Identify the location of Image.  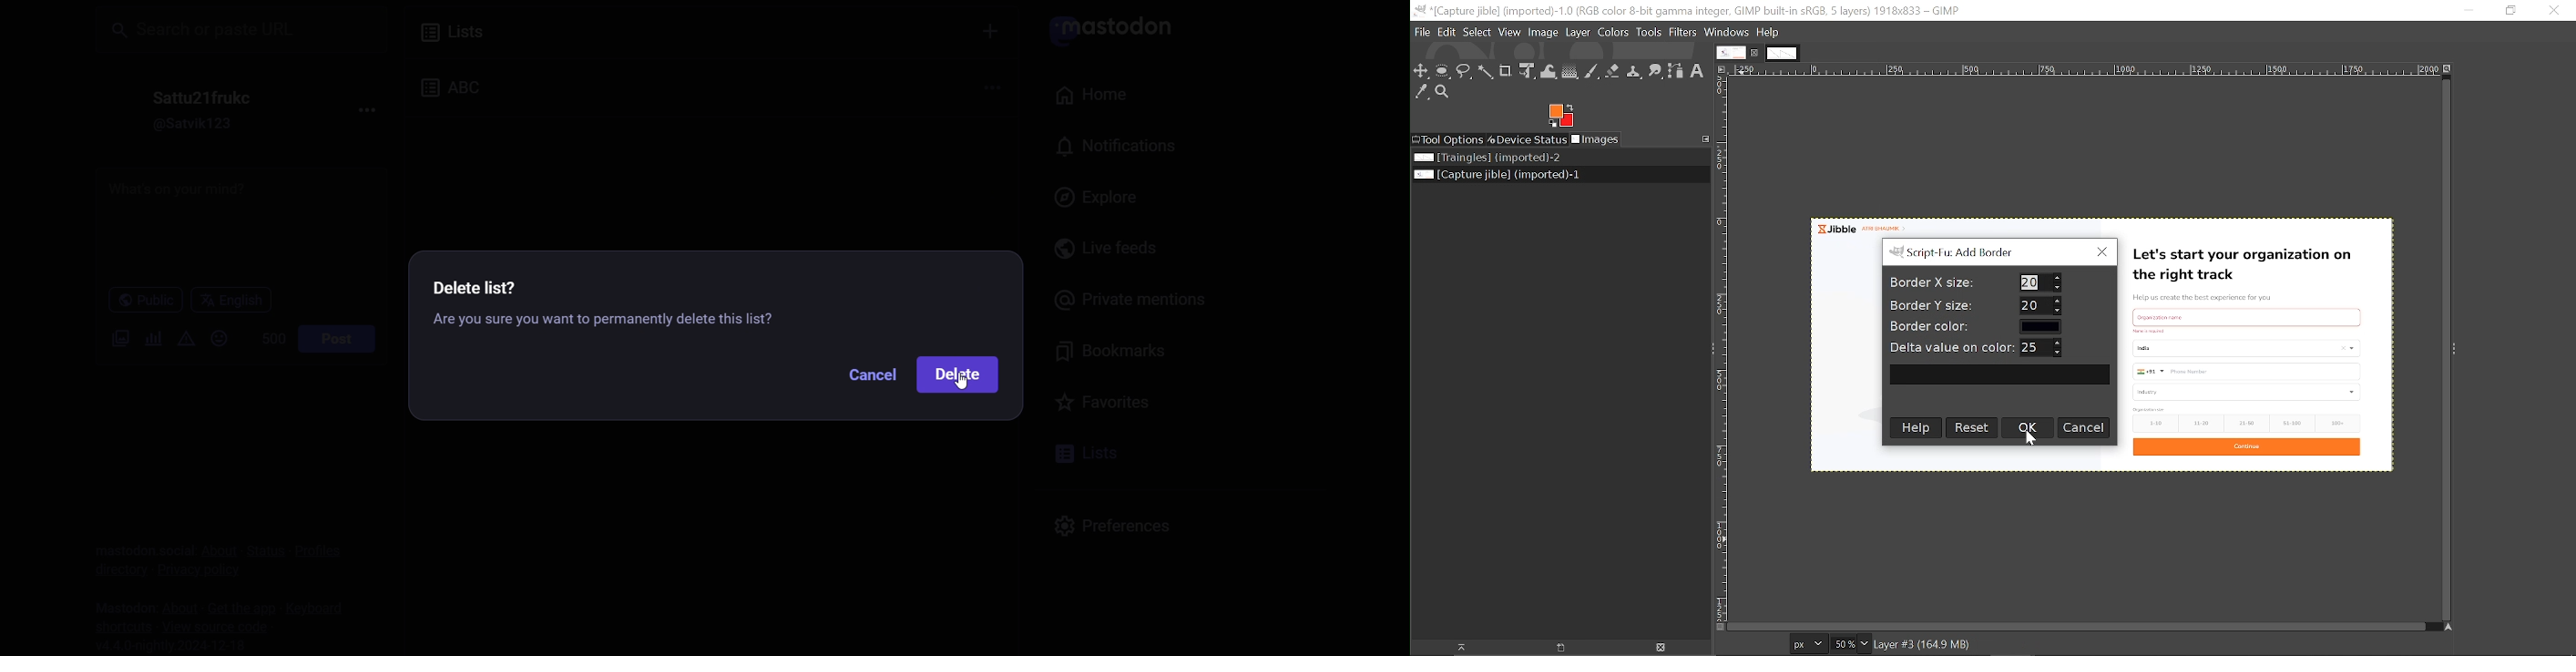
(1544, 33).